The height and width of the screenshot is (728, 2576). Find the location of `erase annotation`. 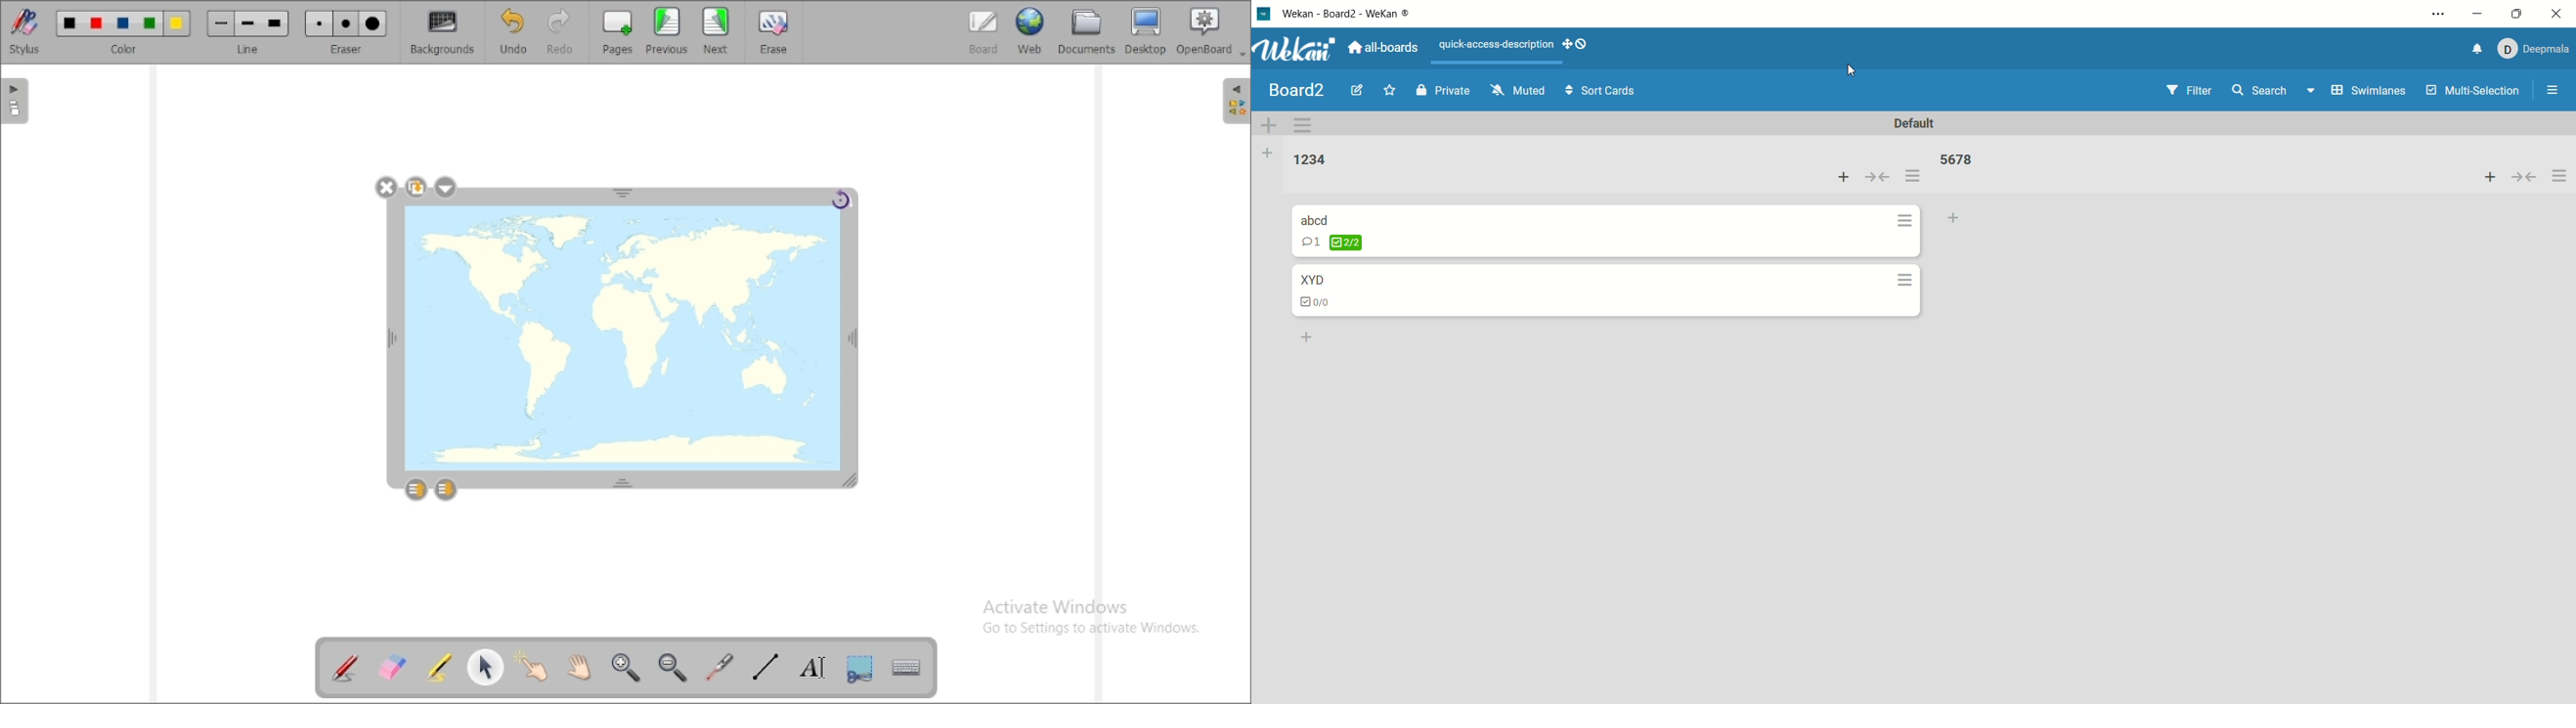

erase annotation is located at coordinates (391, 668).